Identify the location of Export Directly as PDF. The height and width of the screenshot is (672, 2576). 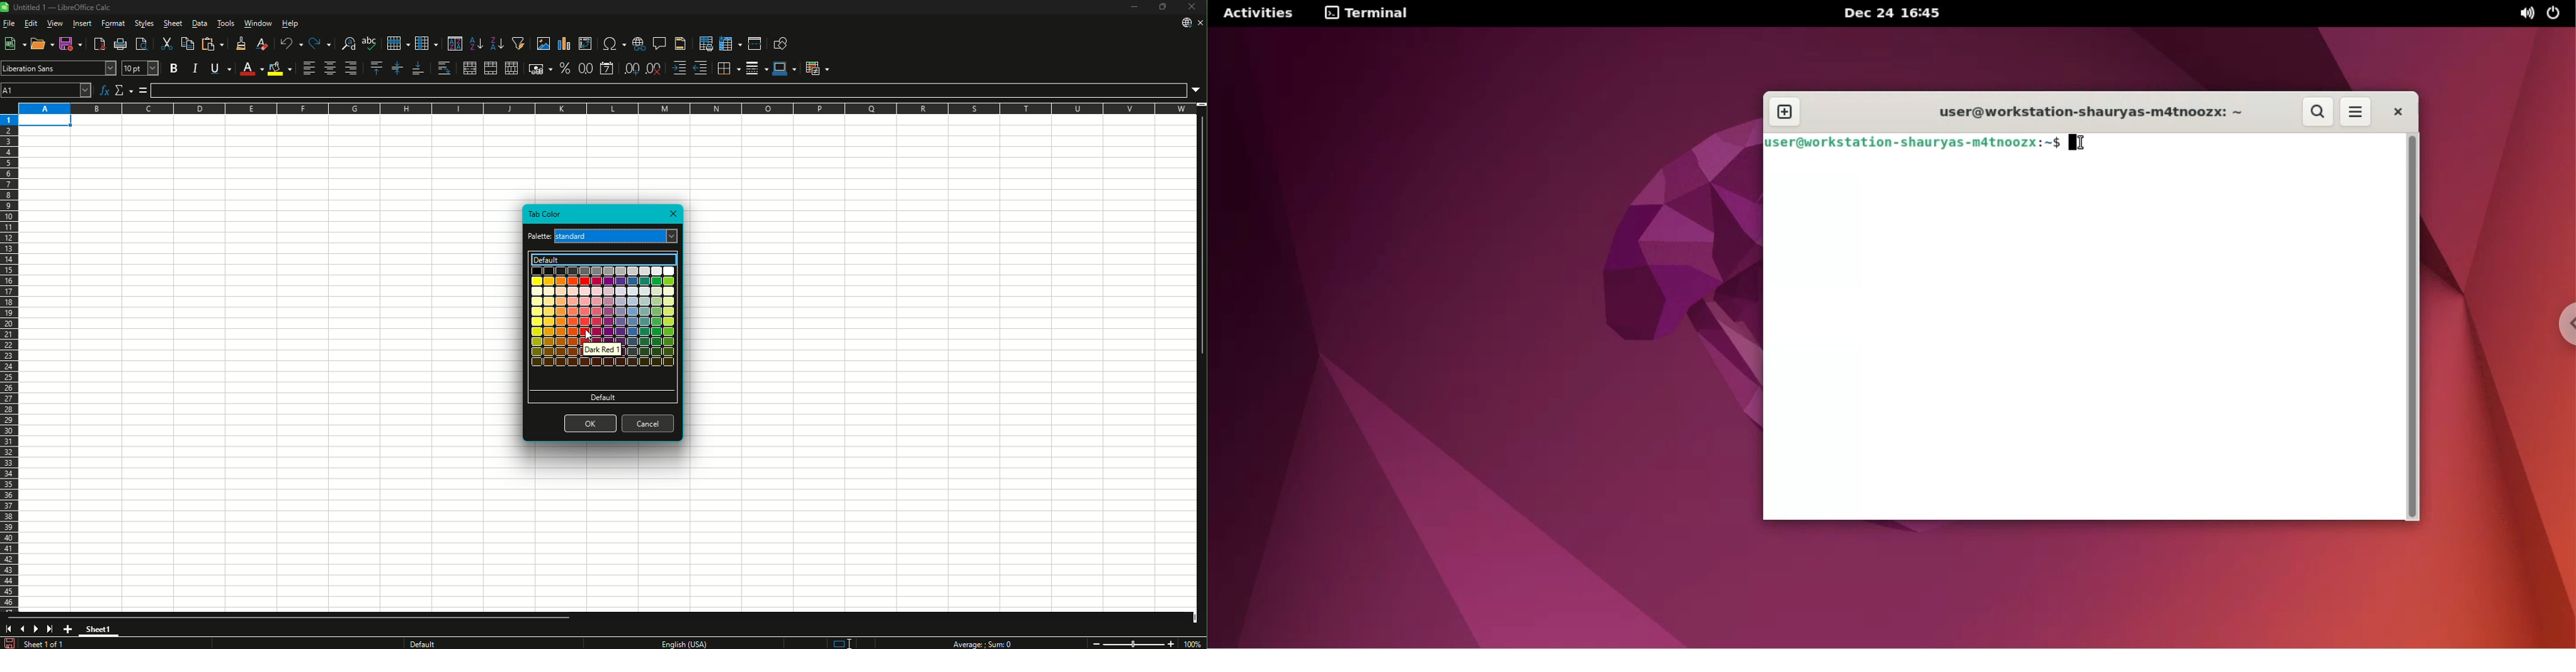
(100, 43).